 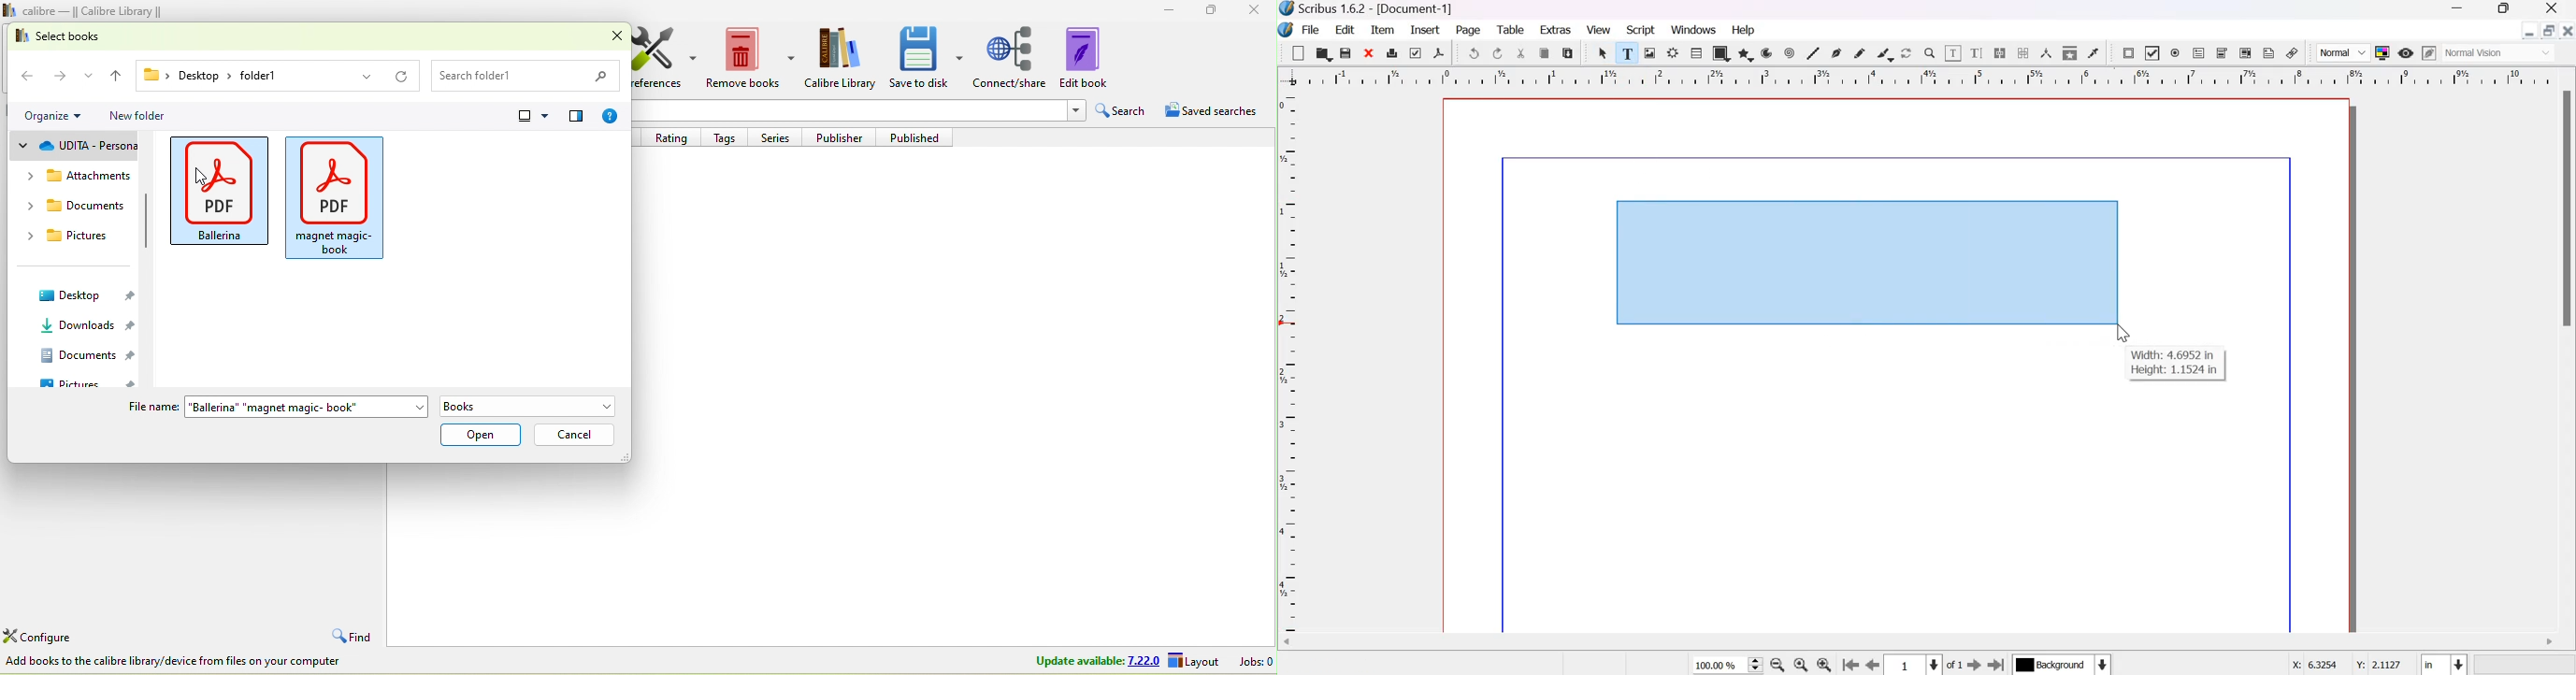 What do you see at coordinates (196, 180) in the screenshot?
I see `cursor movement` at bounding box center [196, 180].